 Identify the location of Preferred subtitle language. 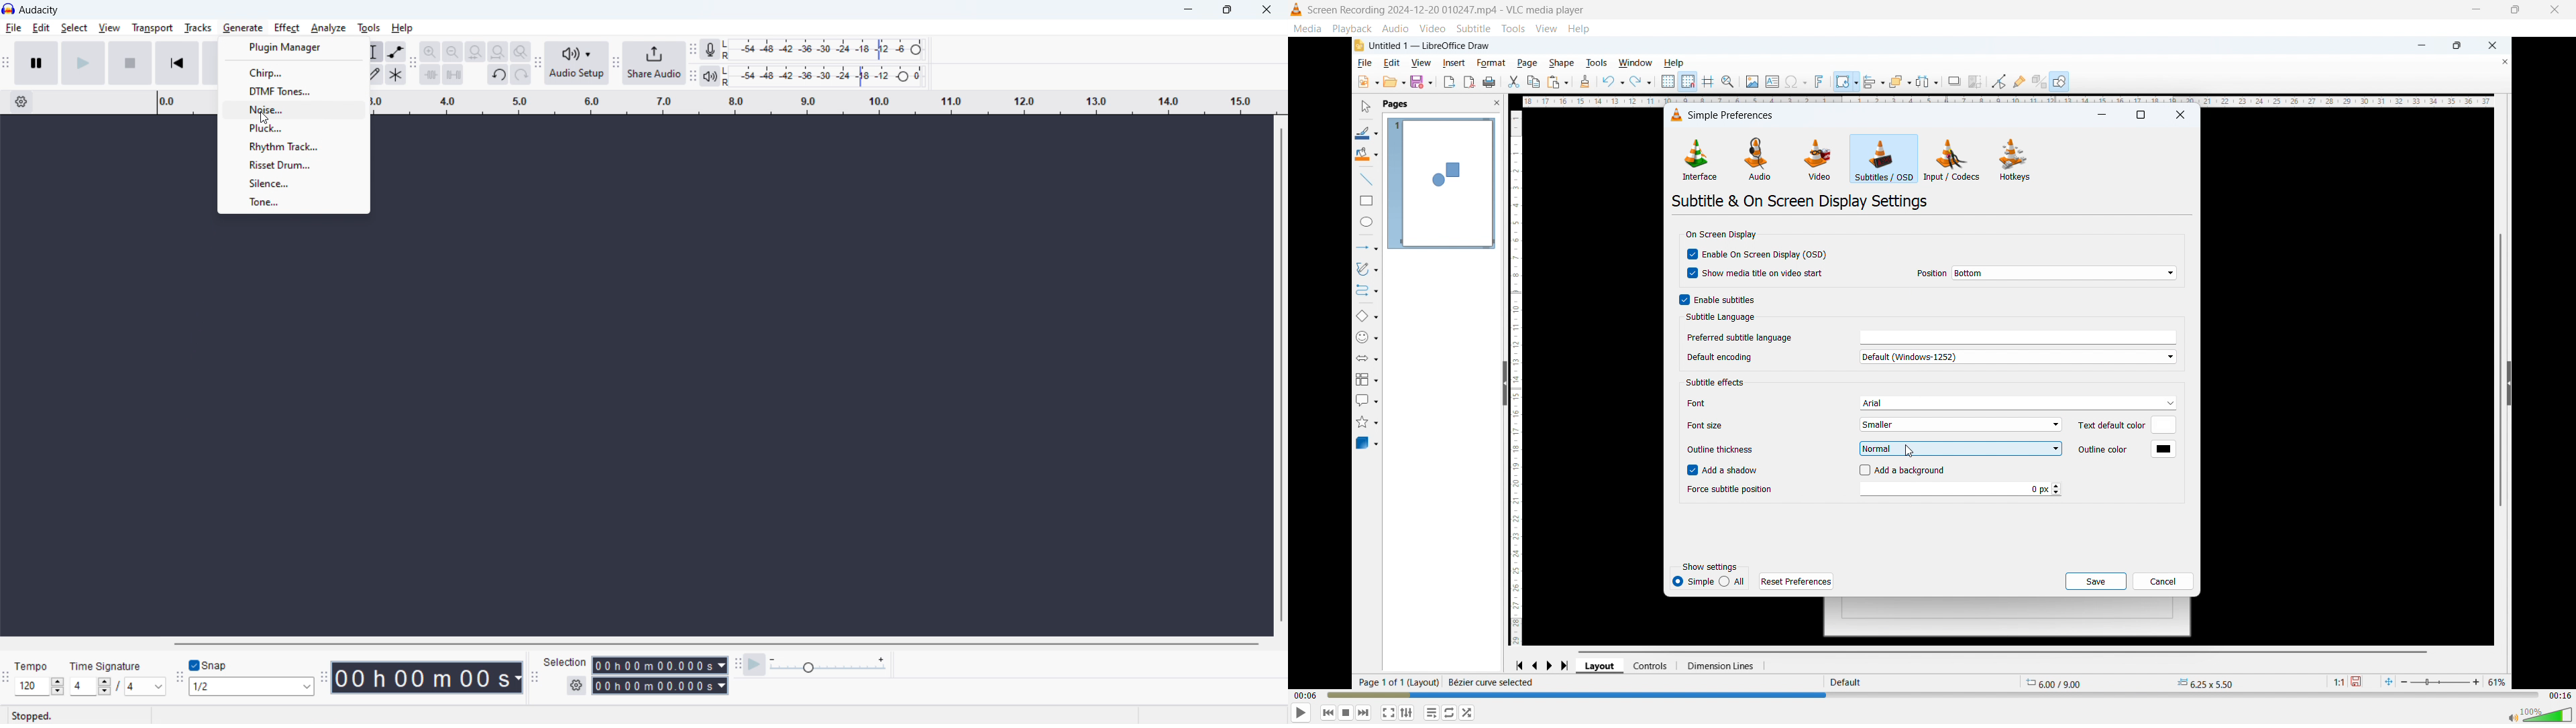
(1739, 339).